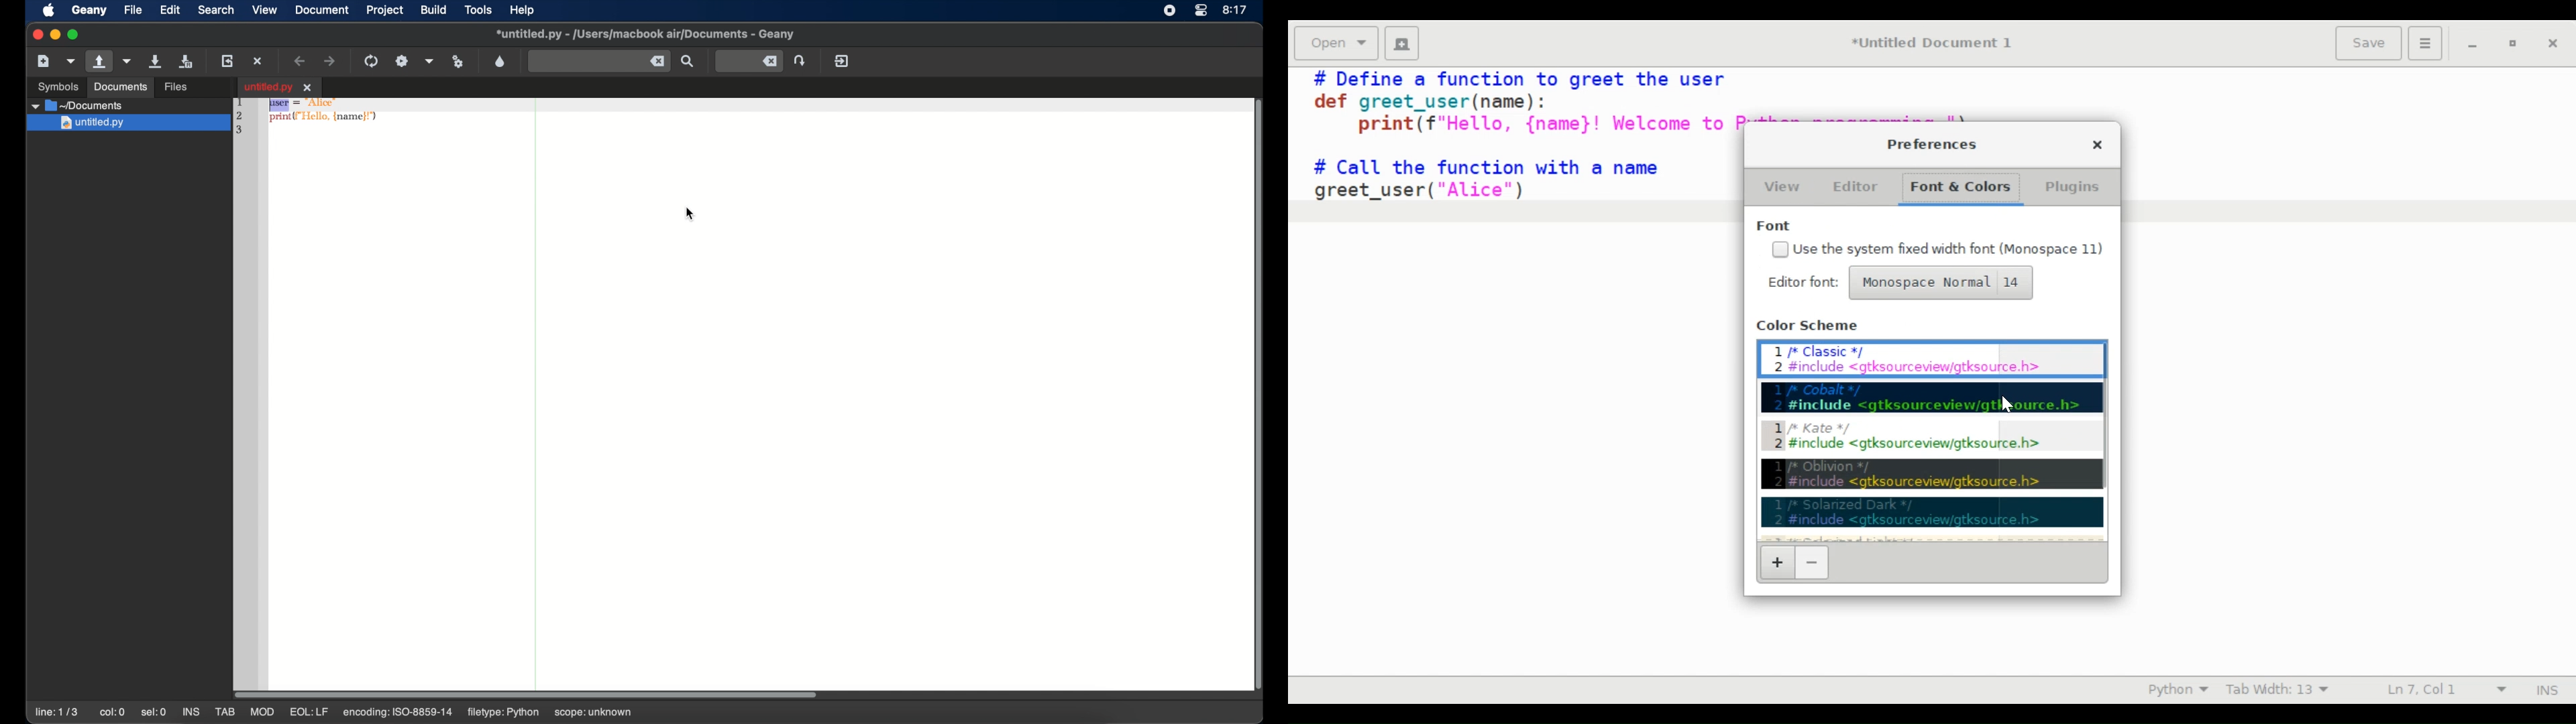 This screenshot has height=728, width=2576. What do you see at coordinates (2095, 145) in the screenshot?
I see `close` at bounding box center [2095, 145].